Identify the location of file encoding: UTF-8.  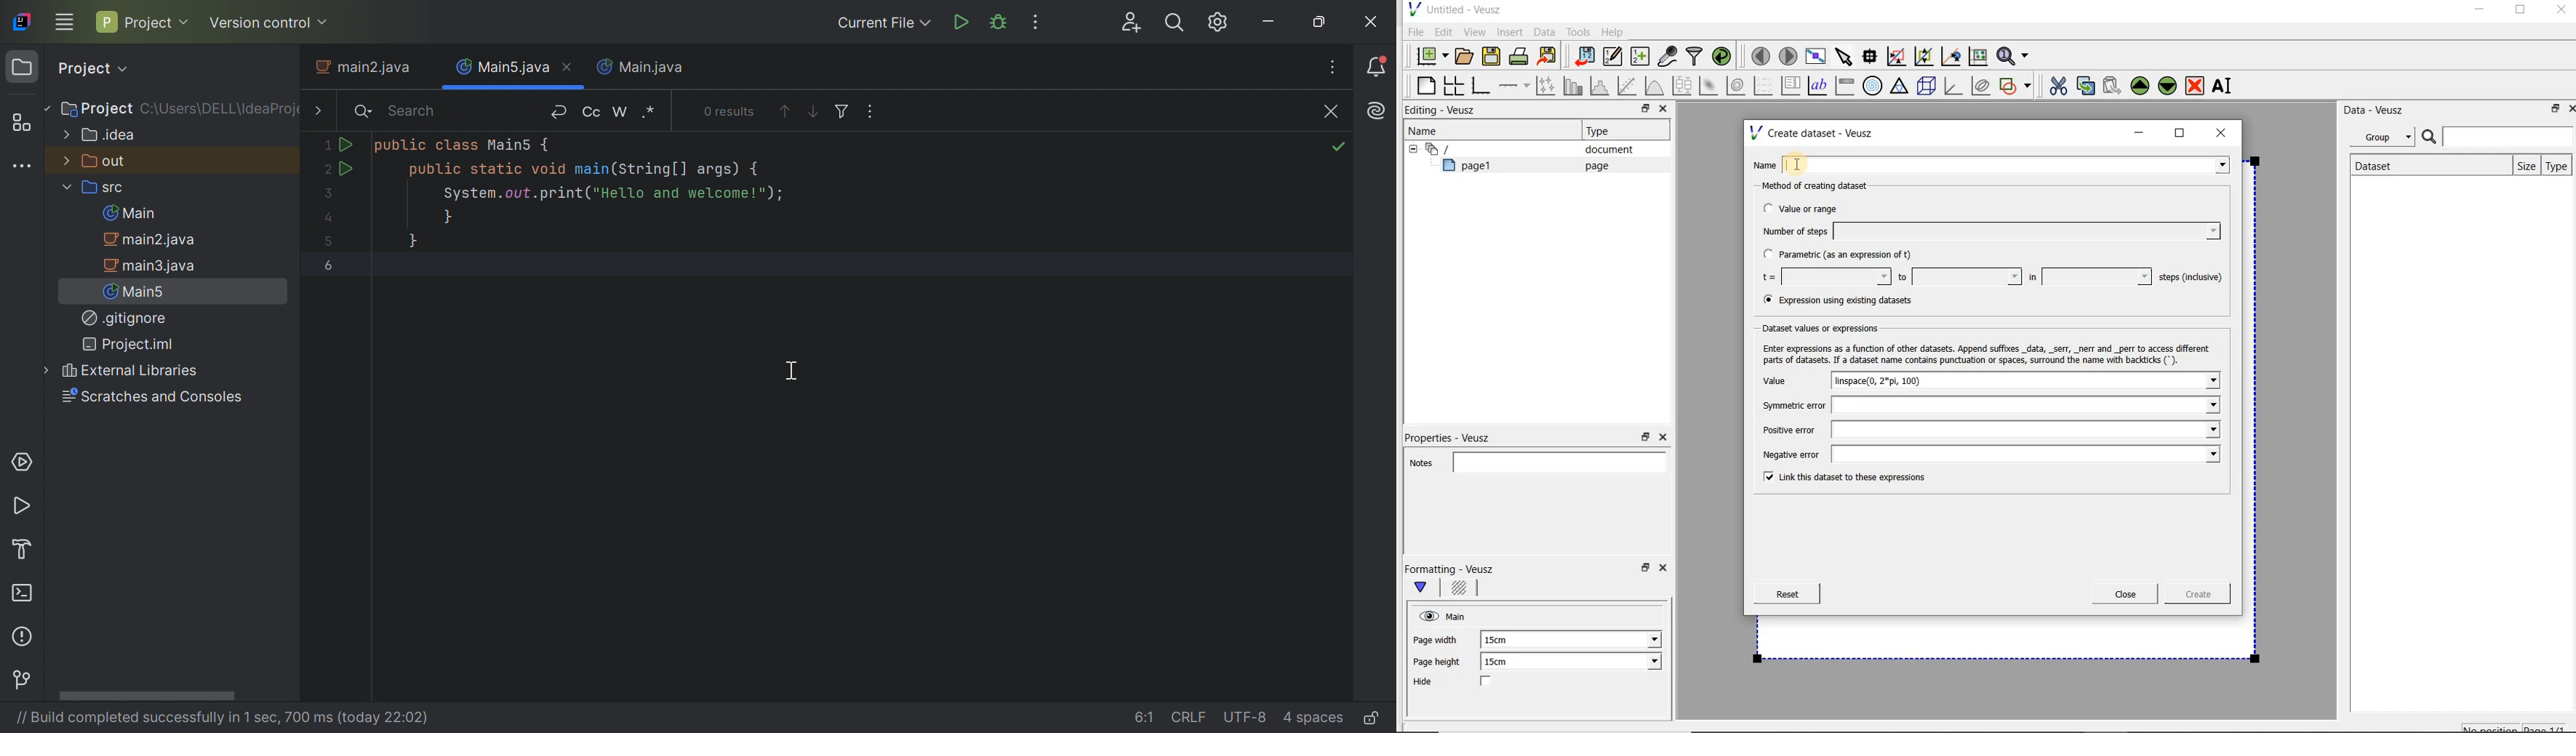
(1247, 718).